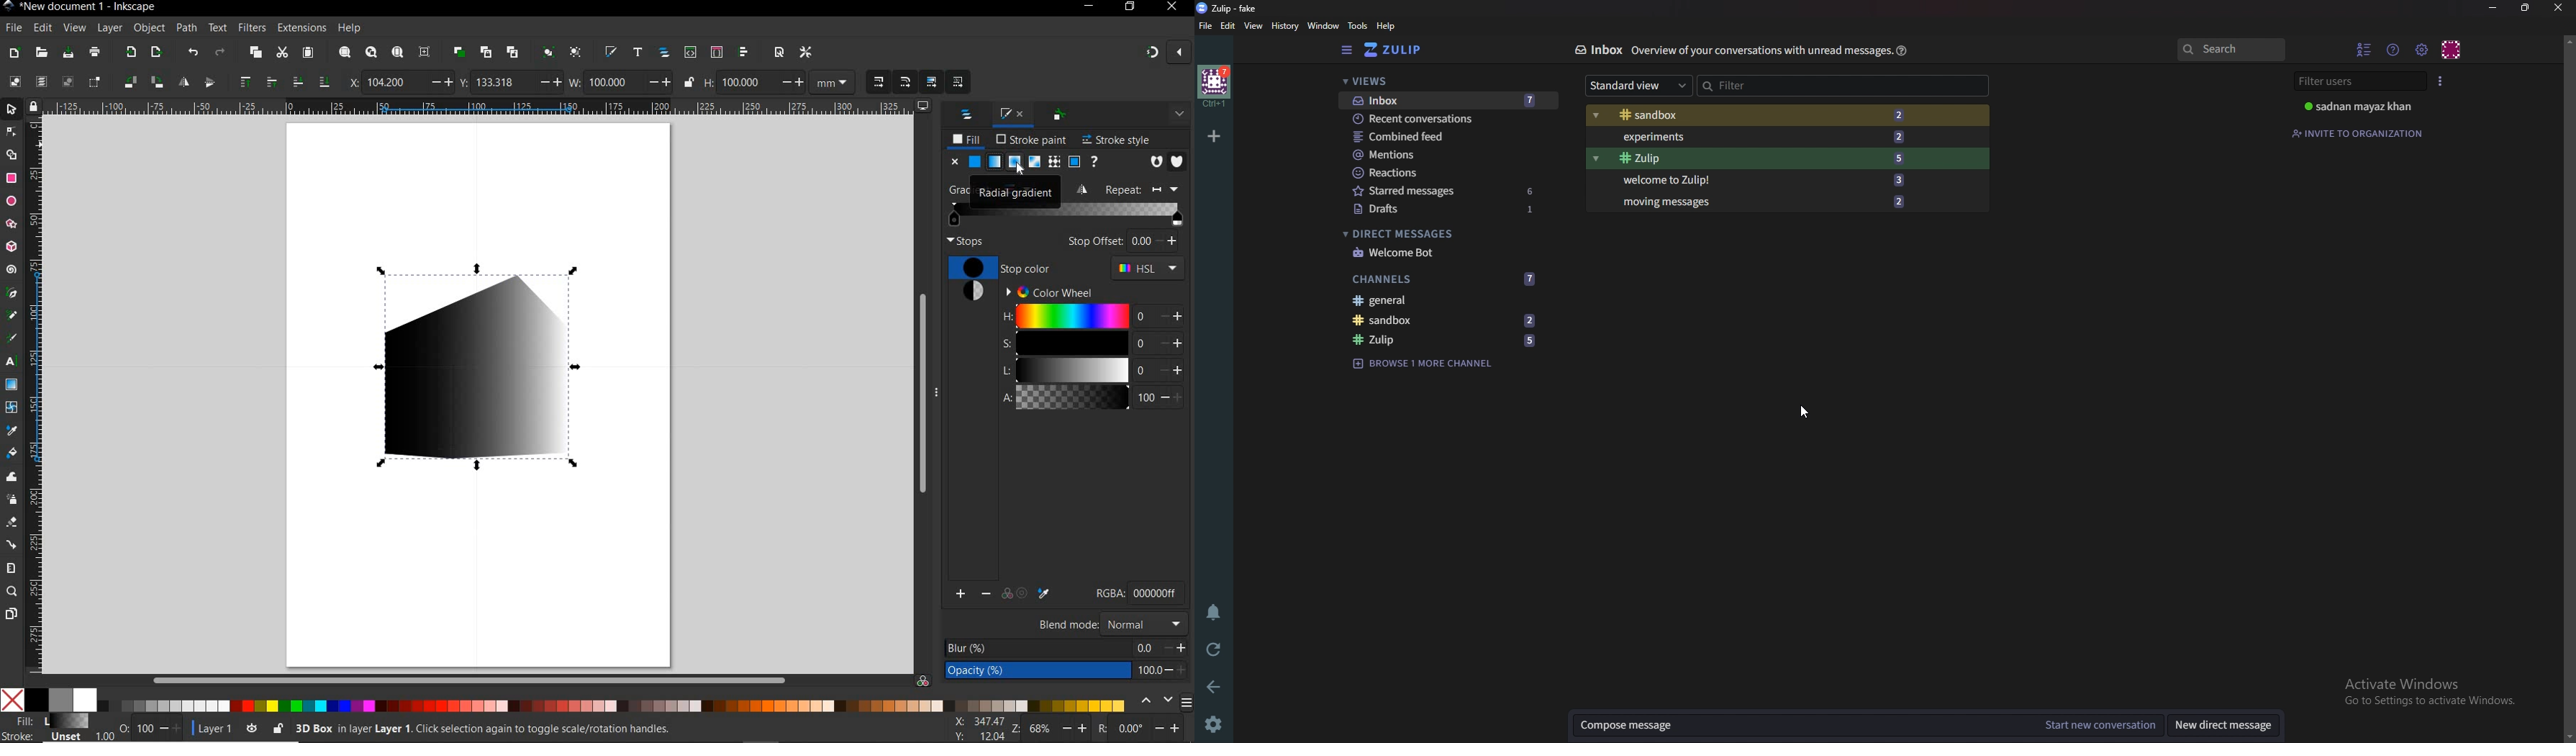 The width and height of the screenshot is (2576, 756). I want to click on New direct message, so click(2218, 726).